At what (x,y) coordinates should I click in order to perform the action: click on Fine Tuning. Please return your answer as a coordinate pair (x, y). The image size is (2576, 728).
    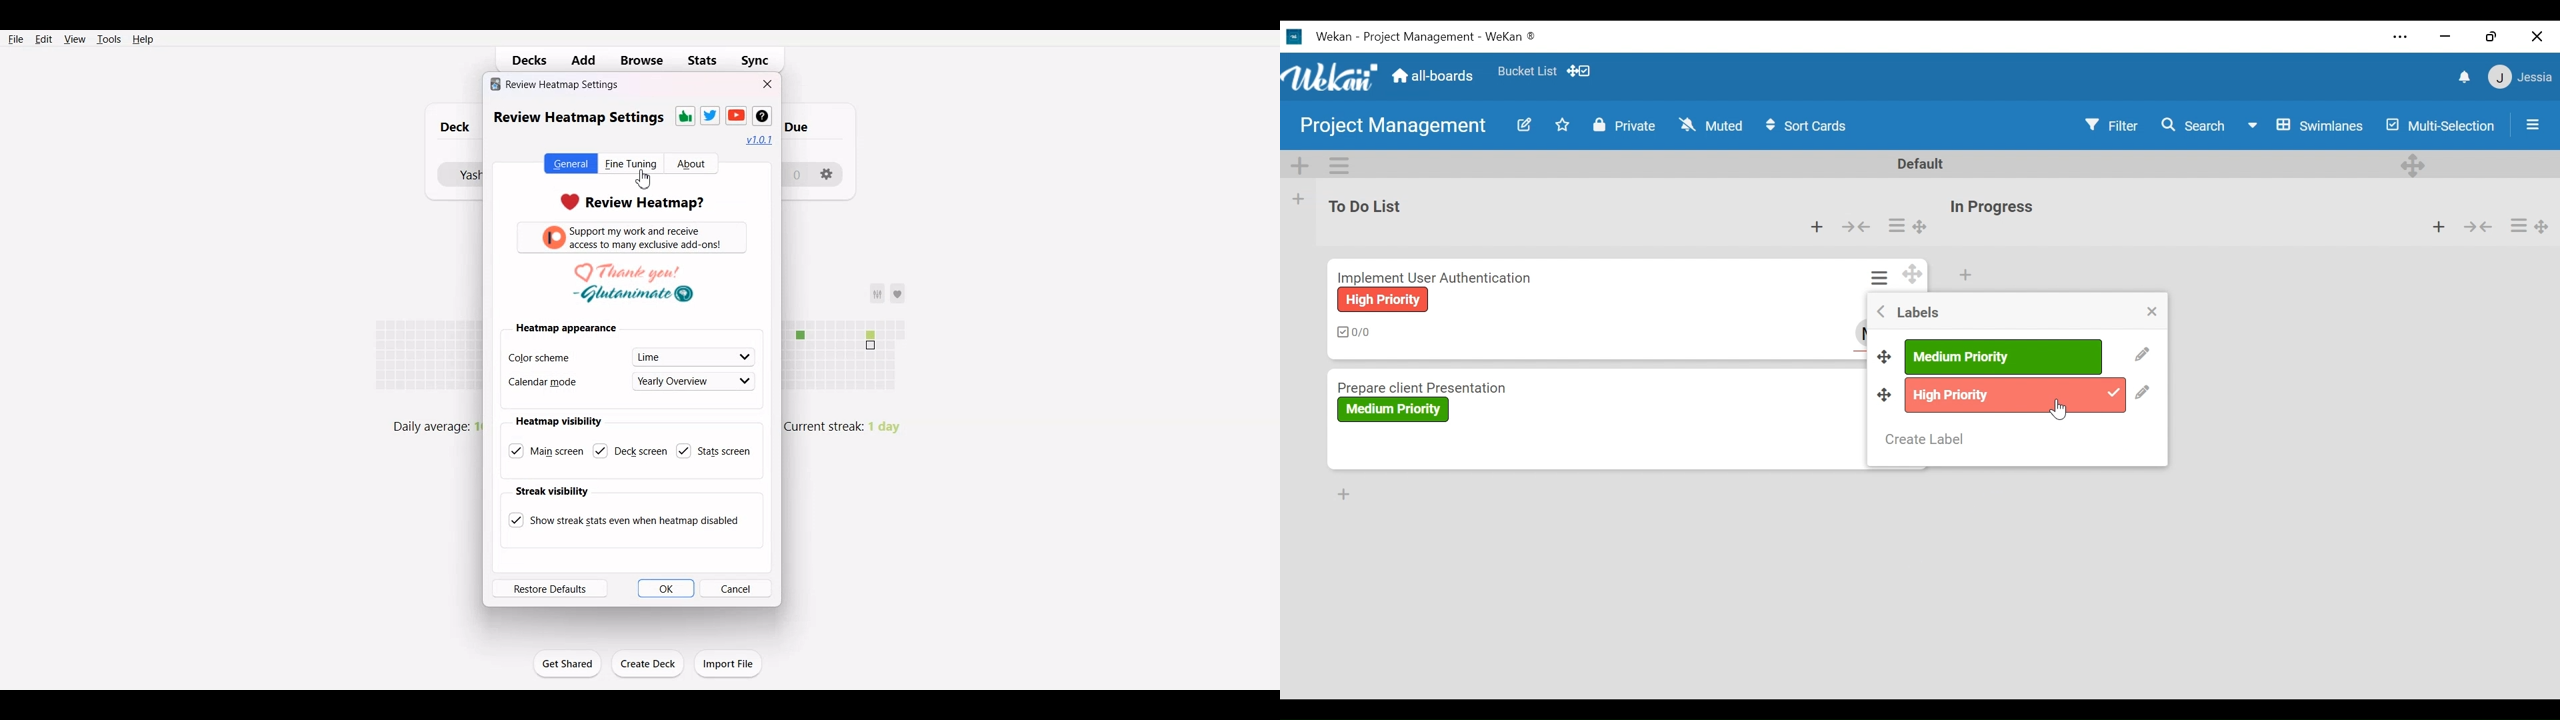
    Looking at the image, I should click on (631, 163).